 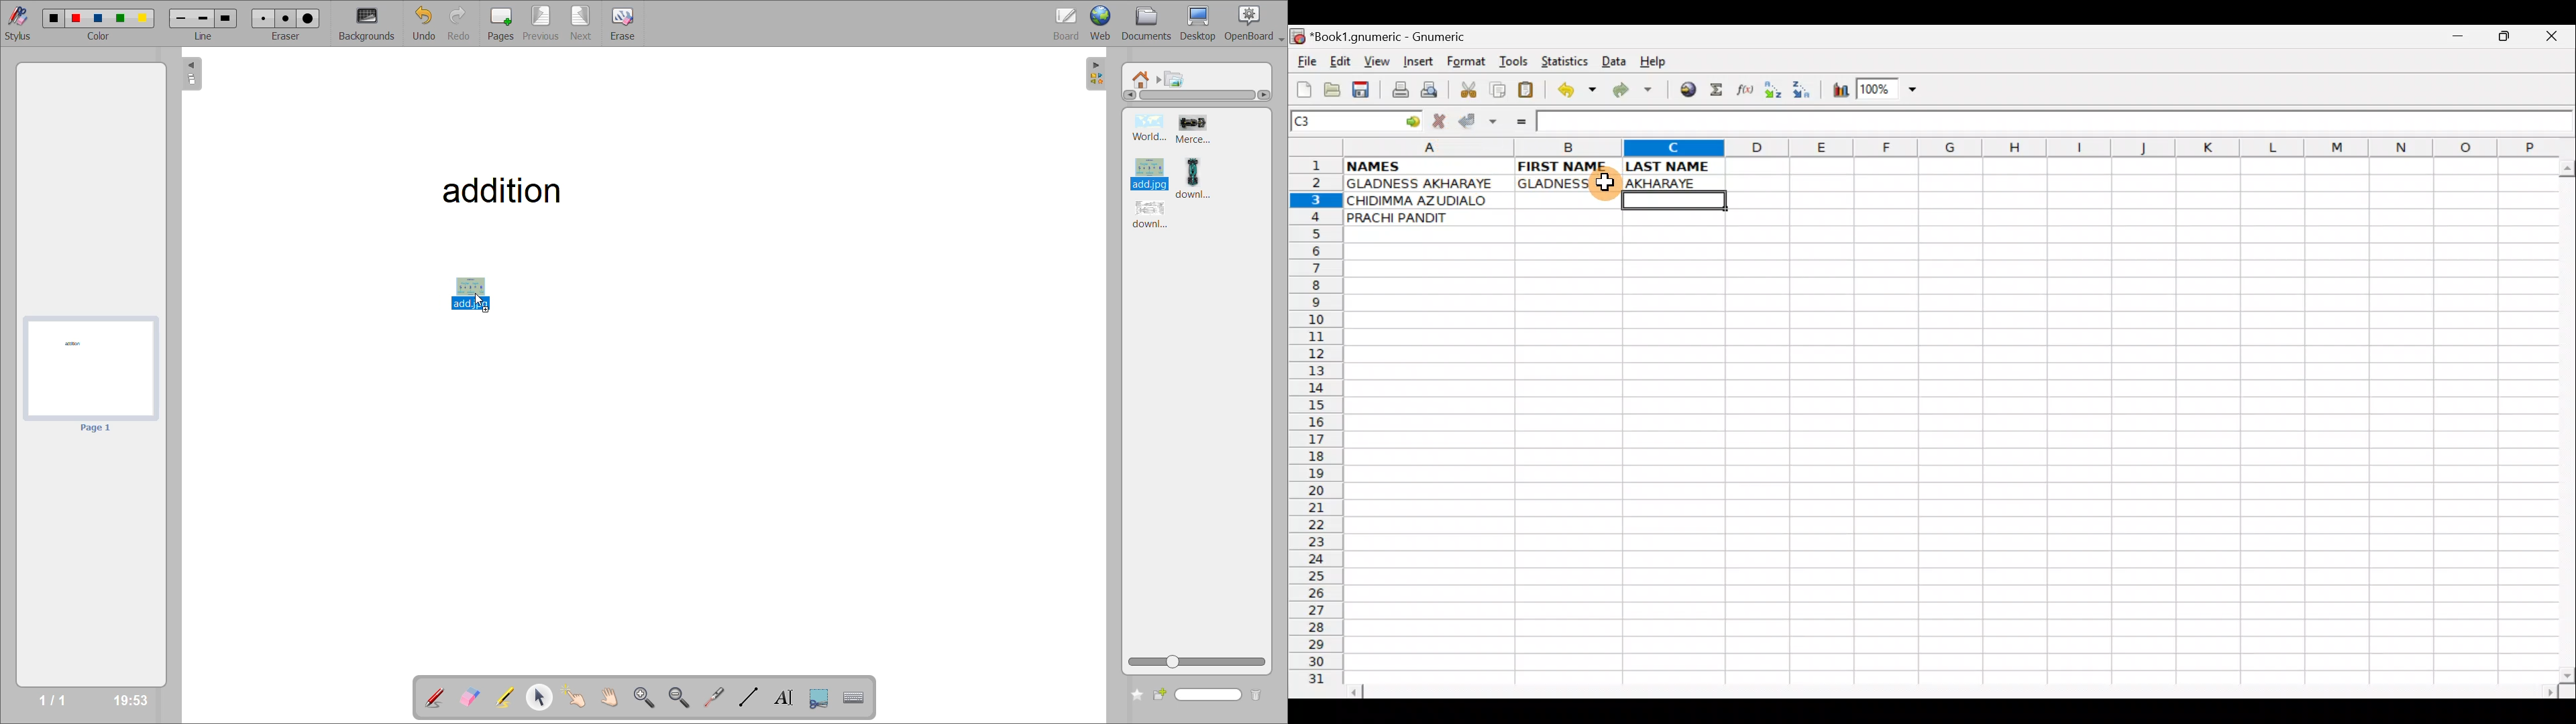 I want to click on interact with items, so click(x=579, y=698).